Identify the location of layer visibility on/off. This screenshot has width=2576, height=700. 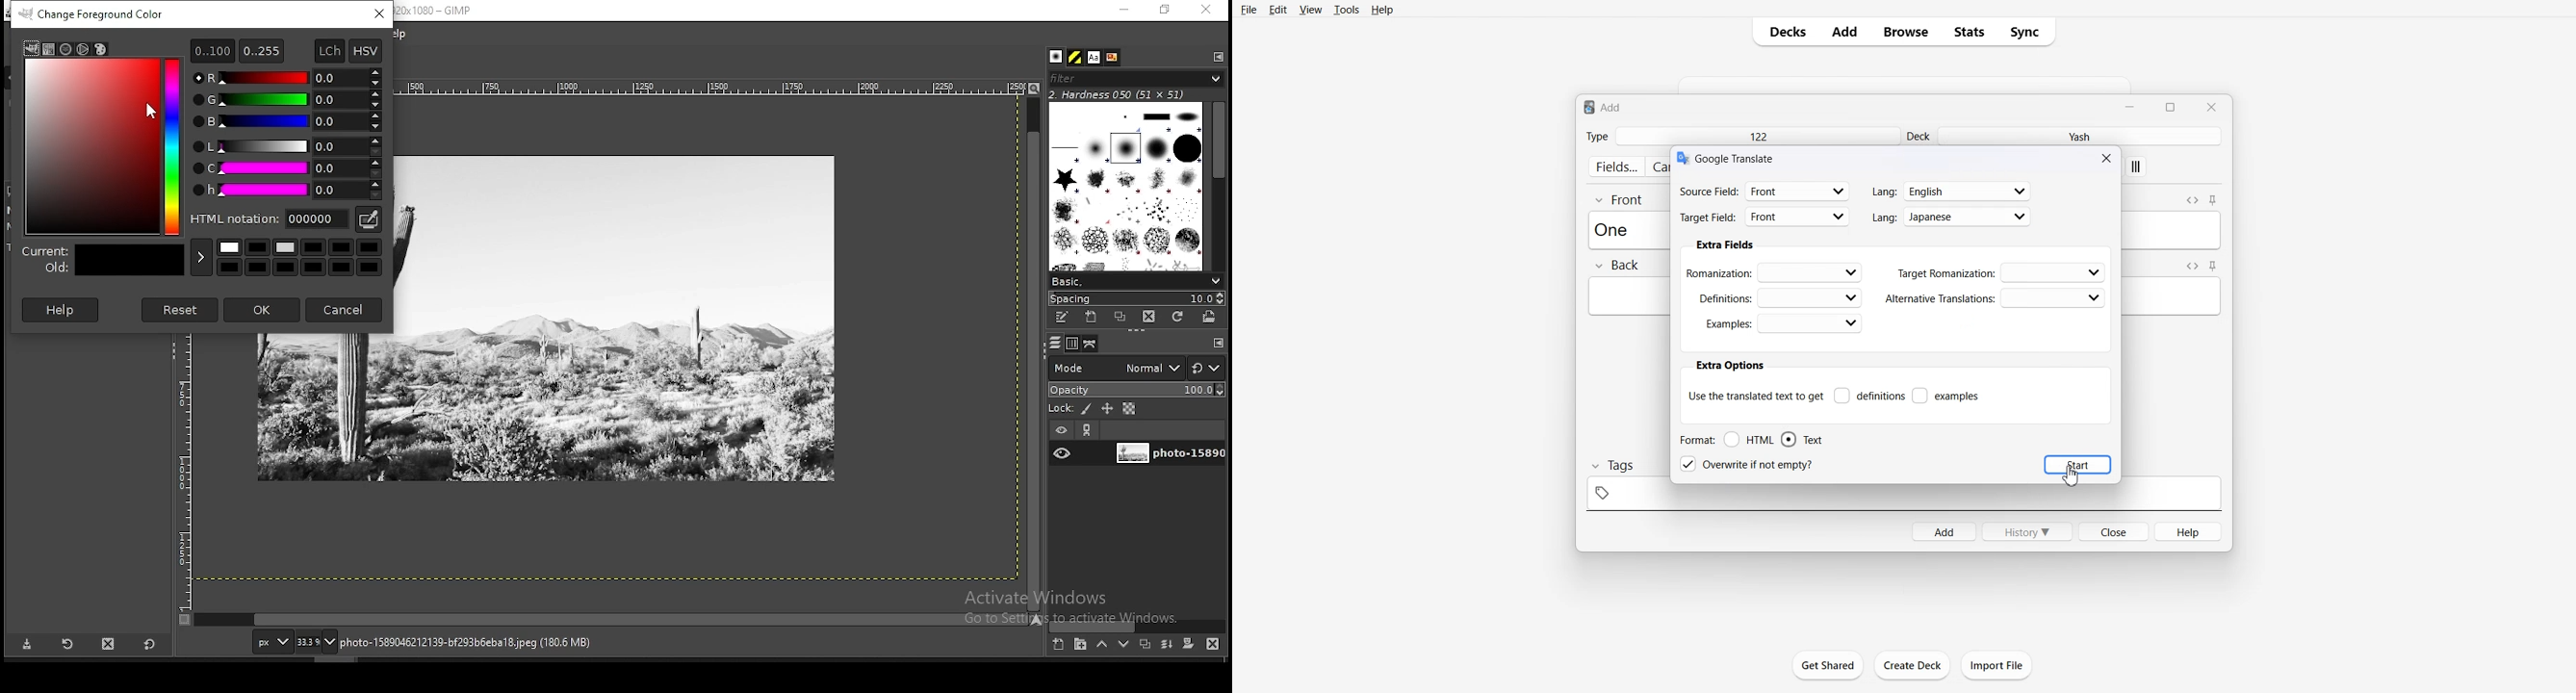
(1063, 453).